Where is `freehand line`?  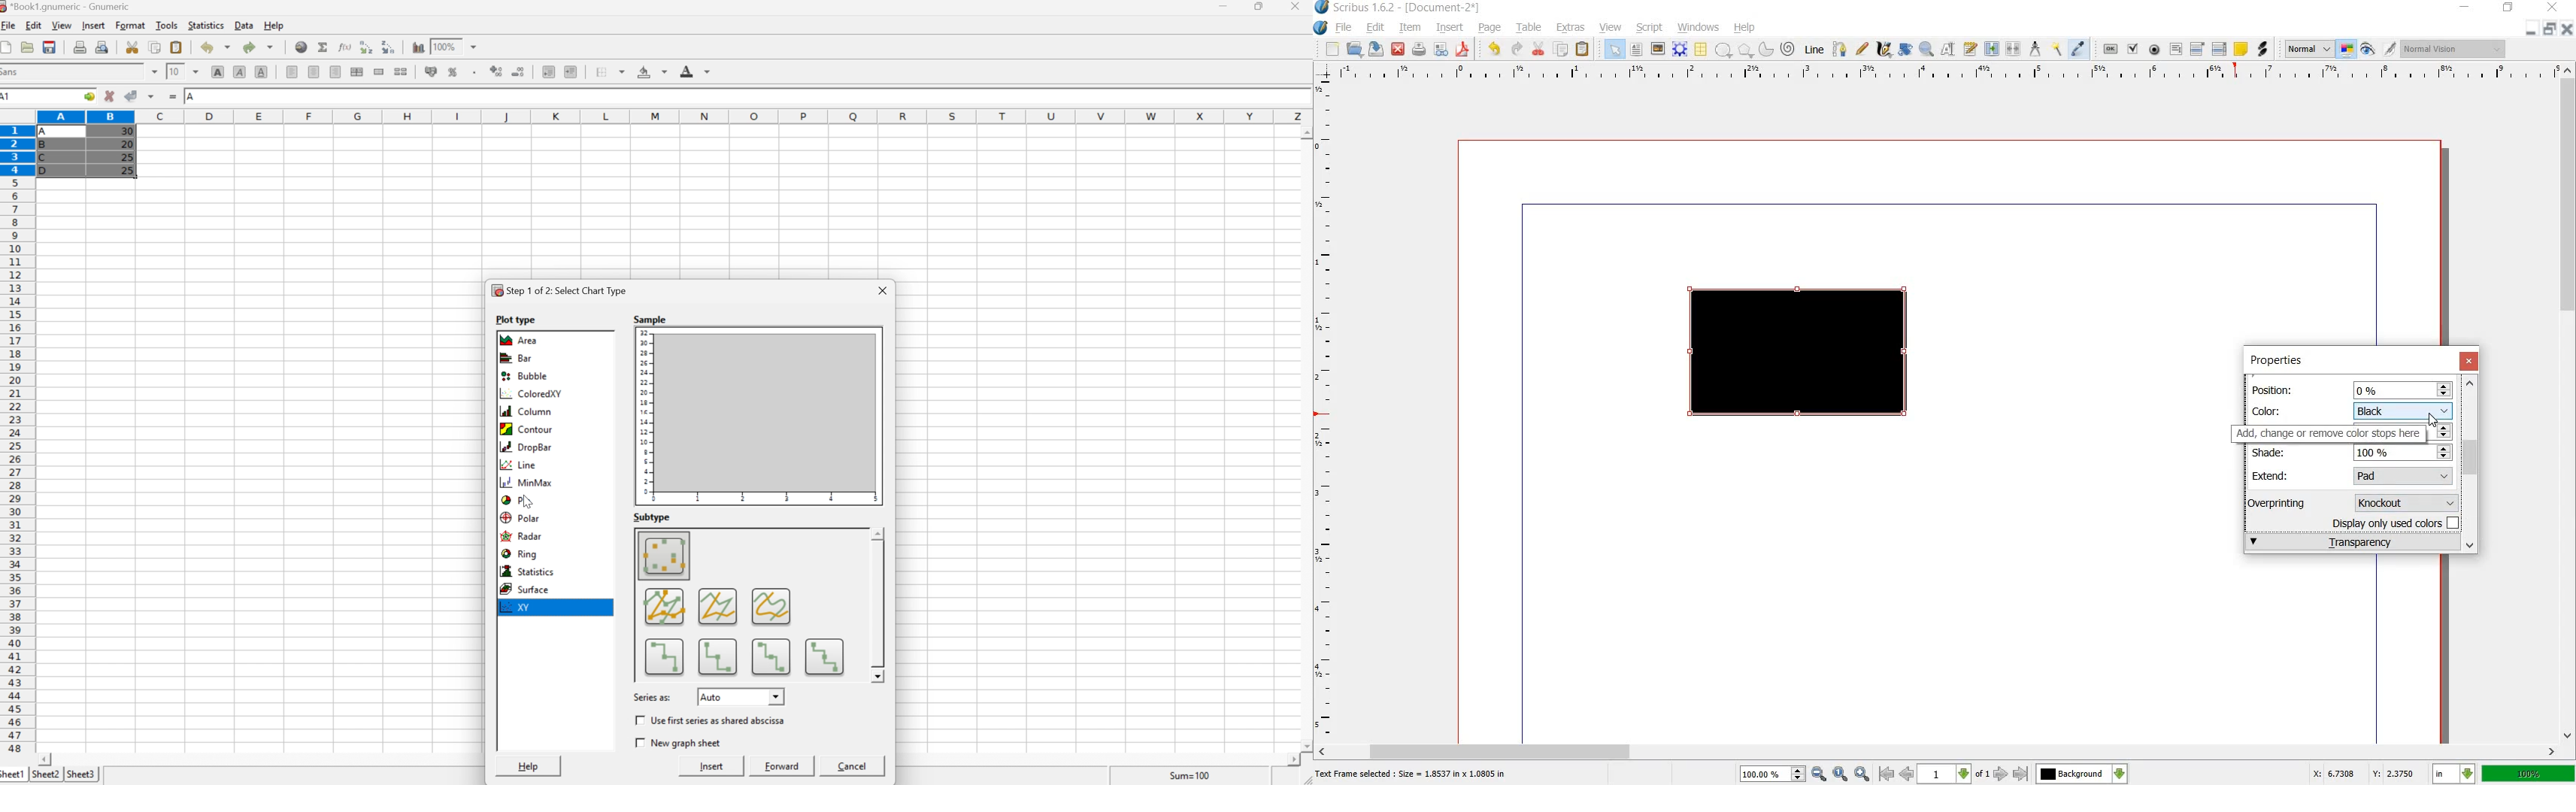 freehand line is located at coordinates (1862, 48).